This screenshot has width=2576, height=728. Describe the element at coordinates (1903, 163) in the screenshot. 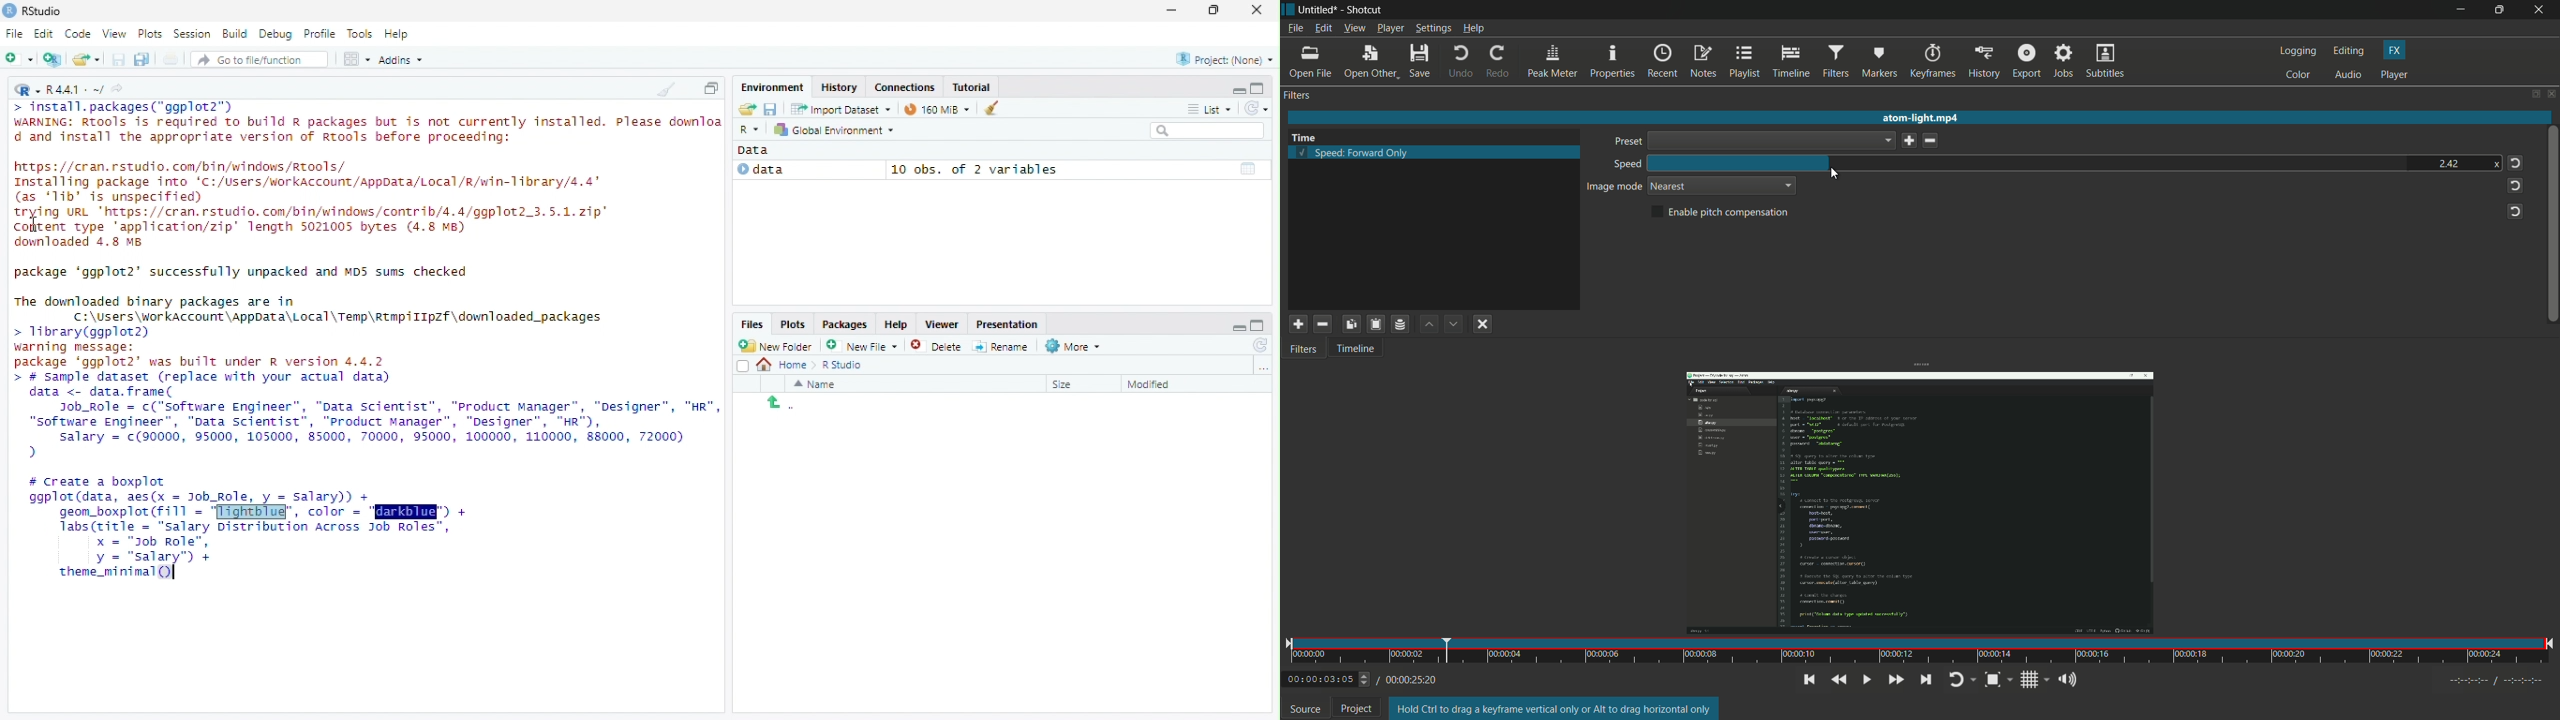

I see `speed bar` at that location.